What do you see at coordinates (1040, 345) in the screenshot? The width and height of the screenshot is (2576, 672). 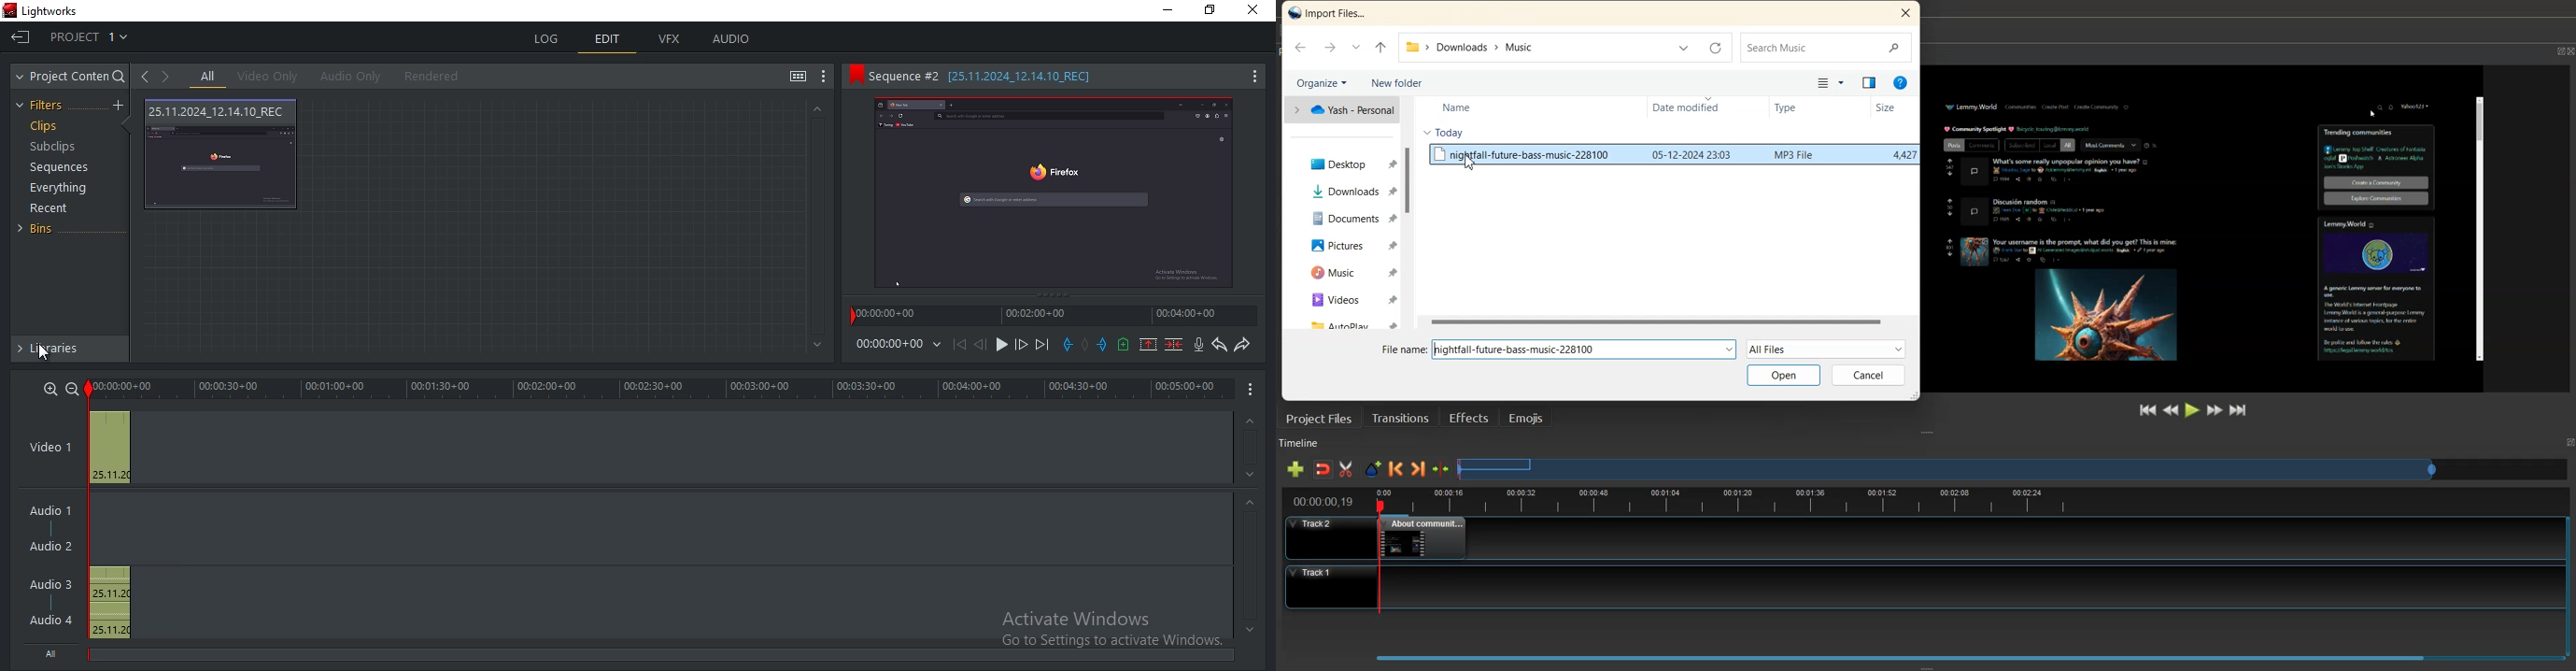 I see `move forward to the next cut` at bounding box center [1040, 345].